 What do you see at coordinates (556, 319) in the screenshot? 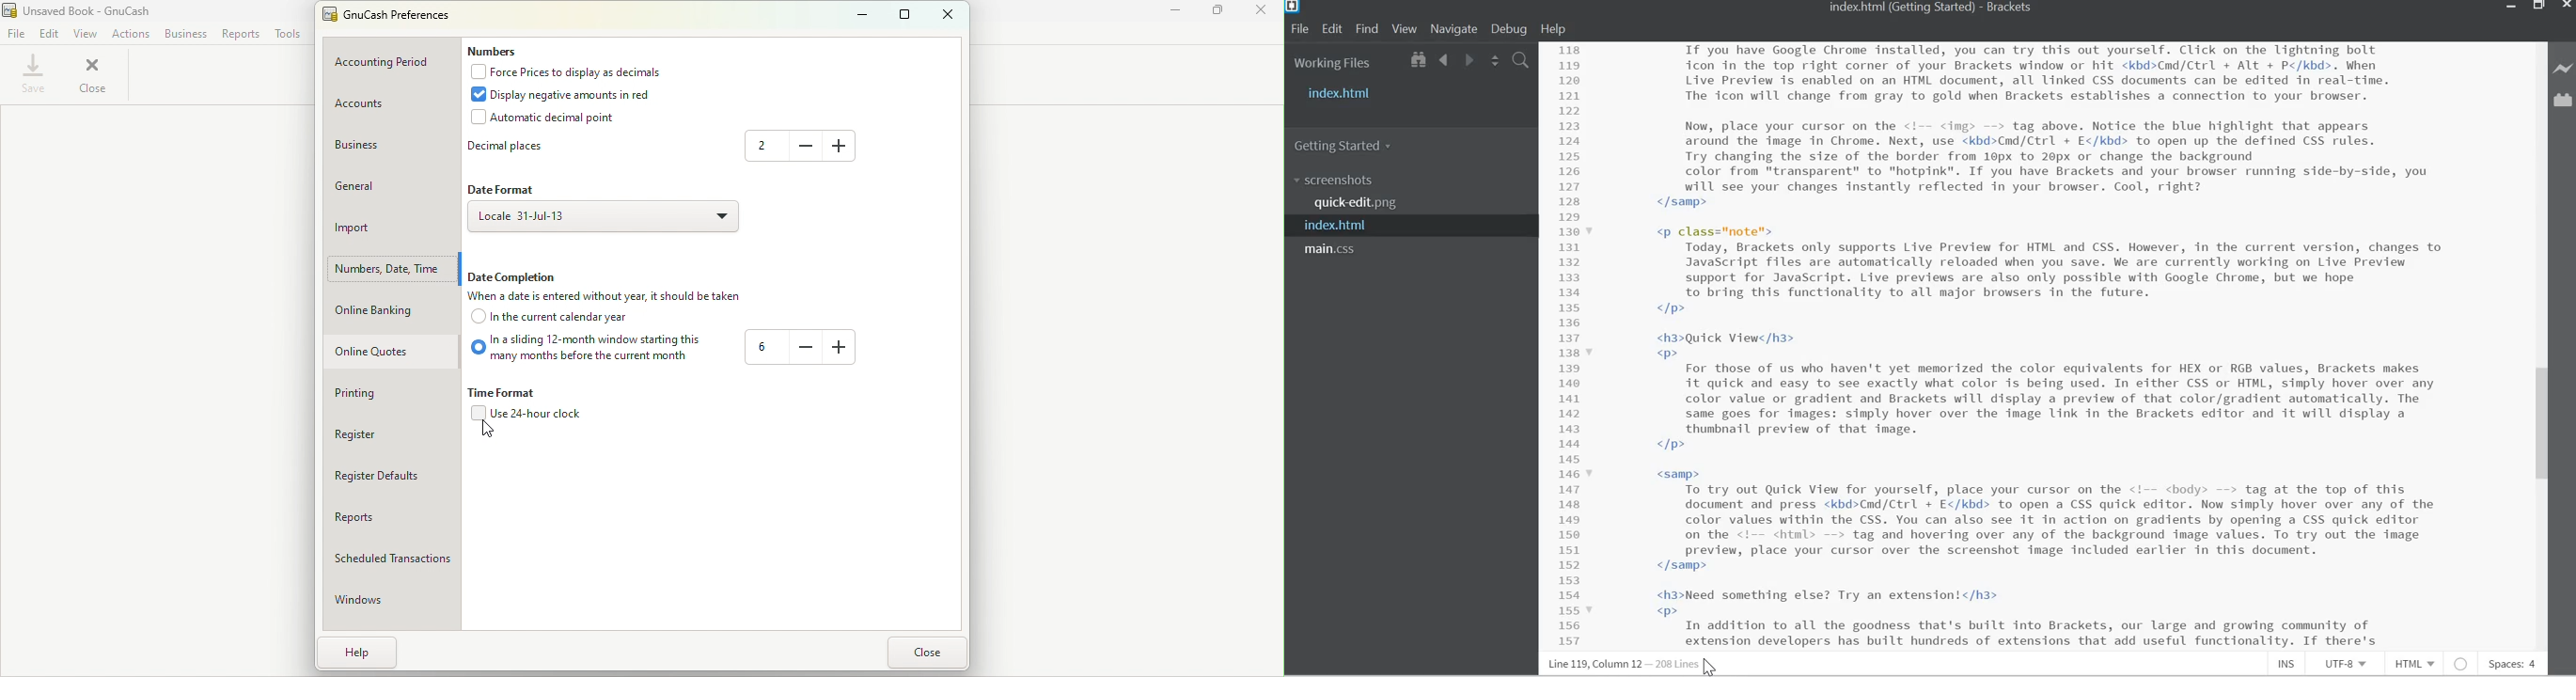
I see `In the current calendar year` at bounding box center [556, 319].